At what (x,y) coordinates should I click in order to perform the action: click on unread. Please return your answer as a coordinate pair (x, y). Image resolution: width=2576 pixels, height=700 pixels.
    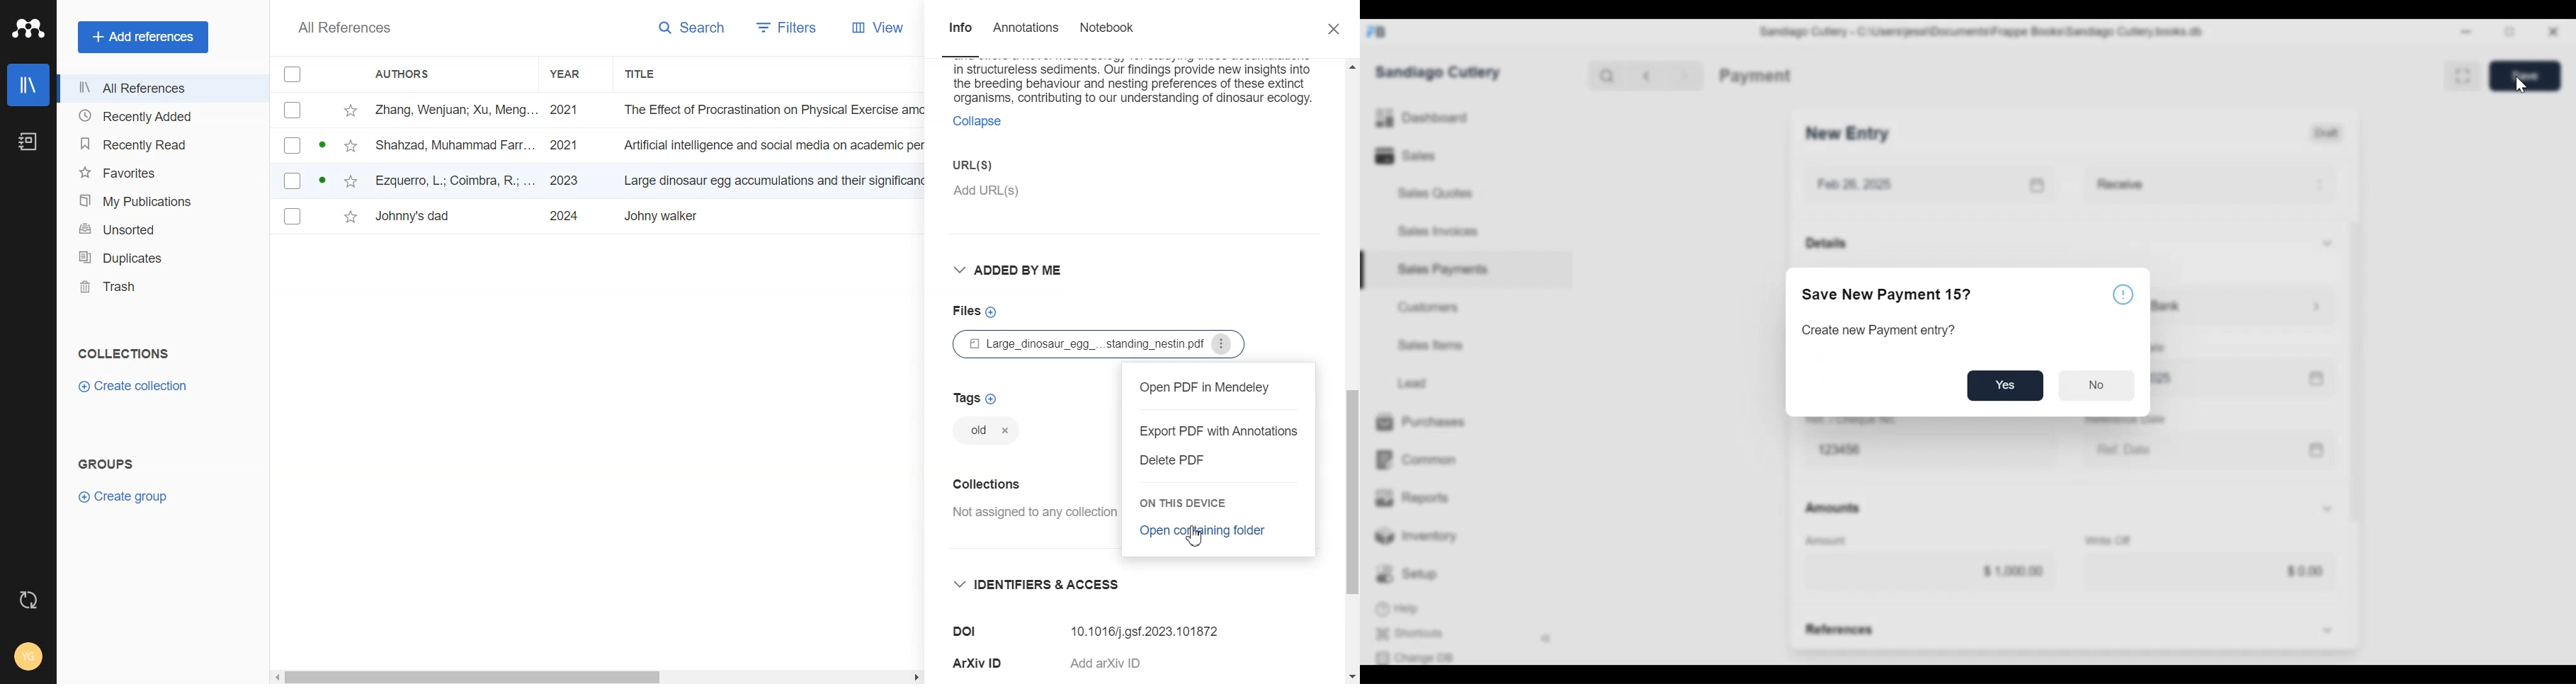
    Looking at the image, I should click on (321, 144).